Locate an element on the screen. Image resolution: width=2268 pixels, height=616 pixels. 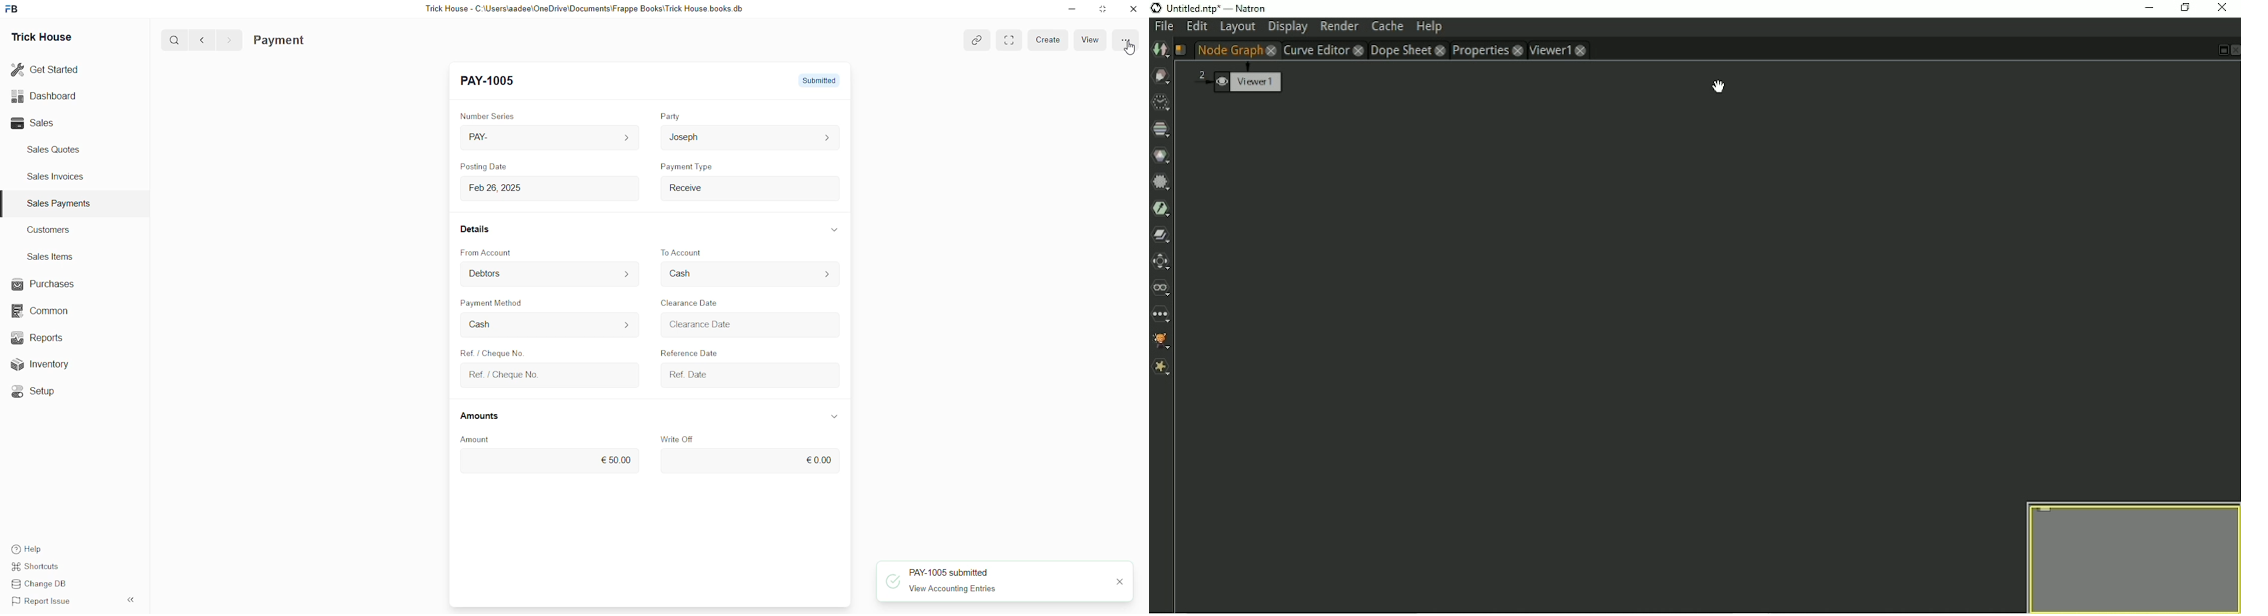
Name is located at coordinates (630, 552).